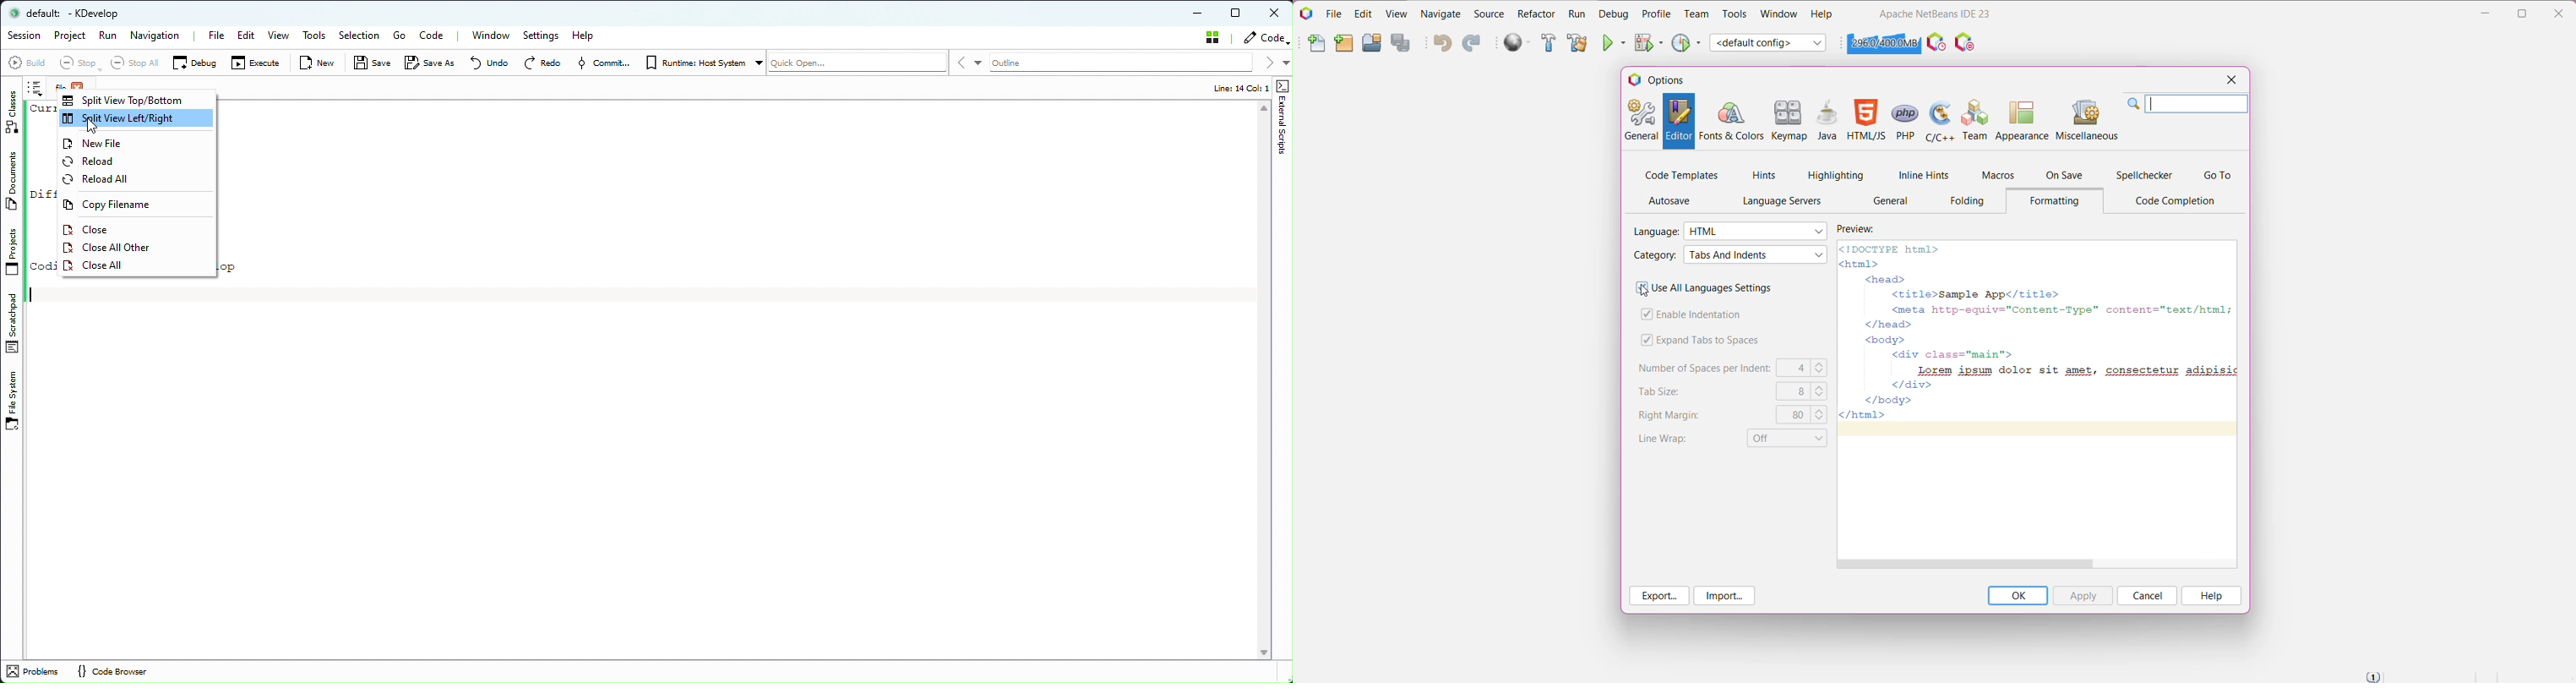 This screenshot has width=2576, height=700. I want to click on New Project, so click(1344, 44).